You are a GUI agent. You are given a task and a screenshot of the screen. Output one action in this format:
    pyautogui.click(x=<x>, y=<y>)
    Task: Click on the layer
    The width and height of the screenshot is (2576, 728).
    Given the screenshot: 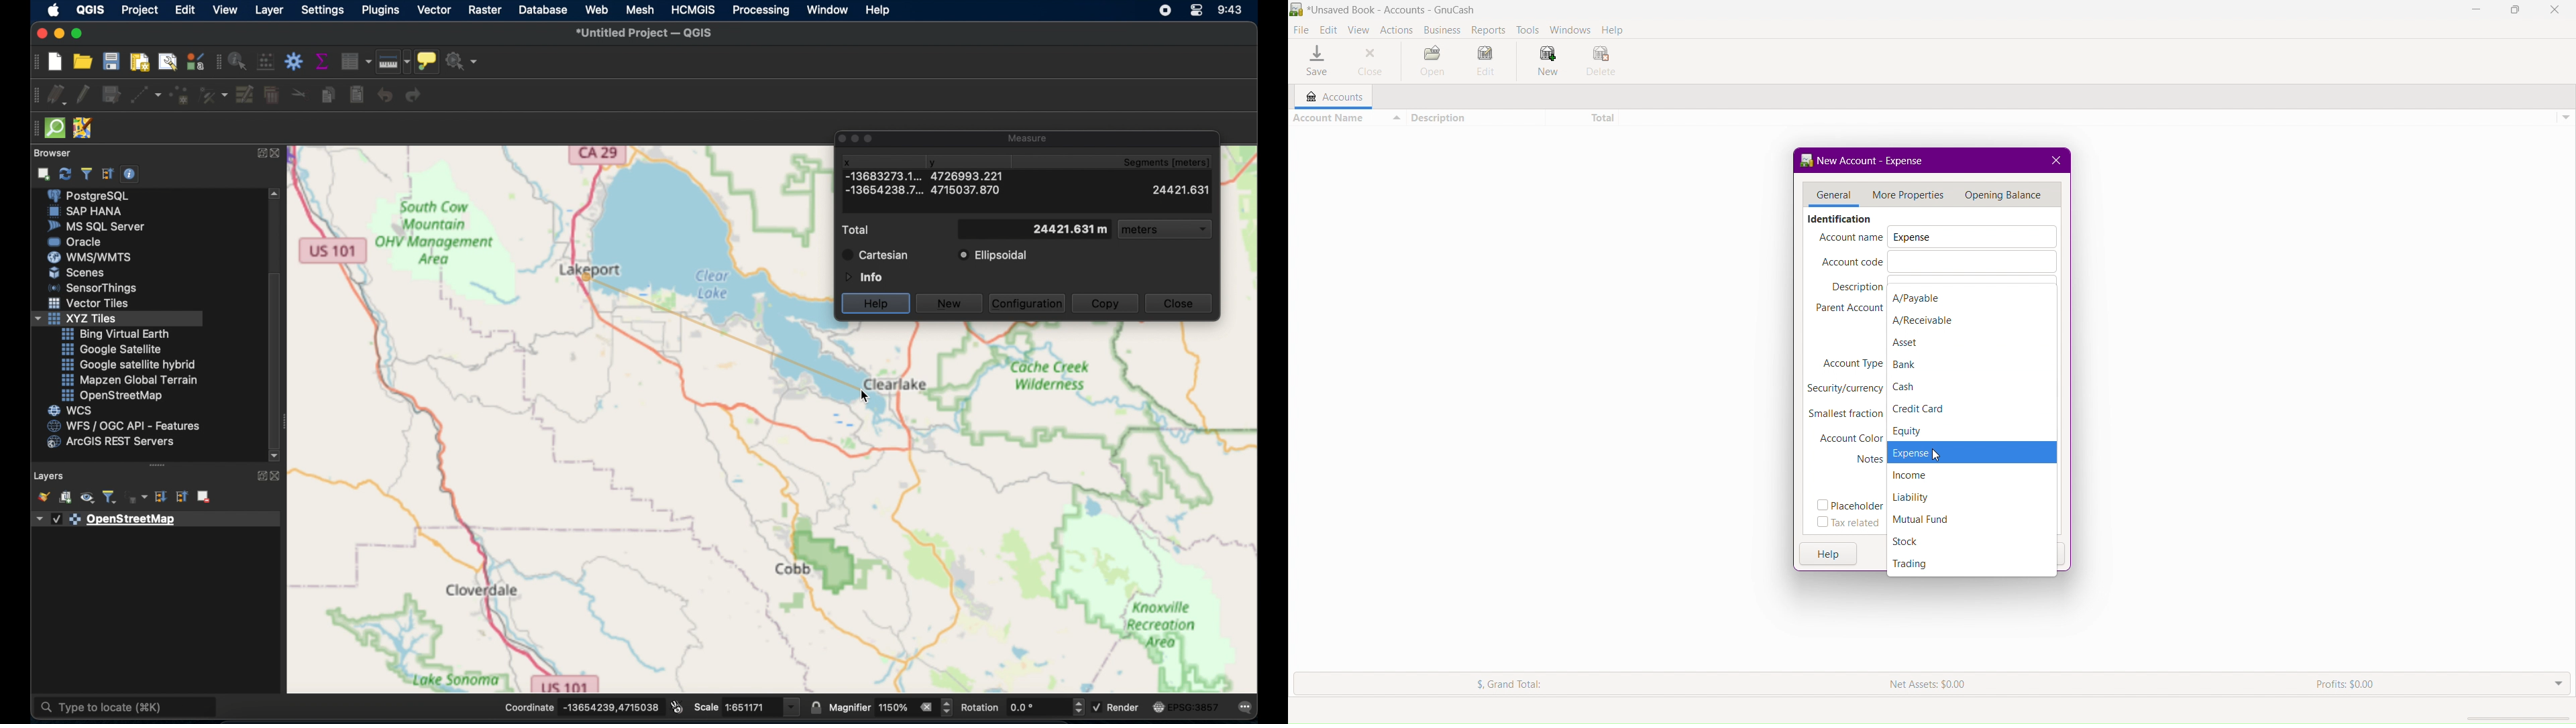 What is the action you would take?
    pyautogui.click(x=269, y=9)
    